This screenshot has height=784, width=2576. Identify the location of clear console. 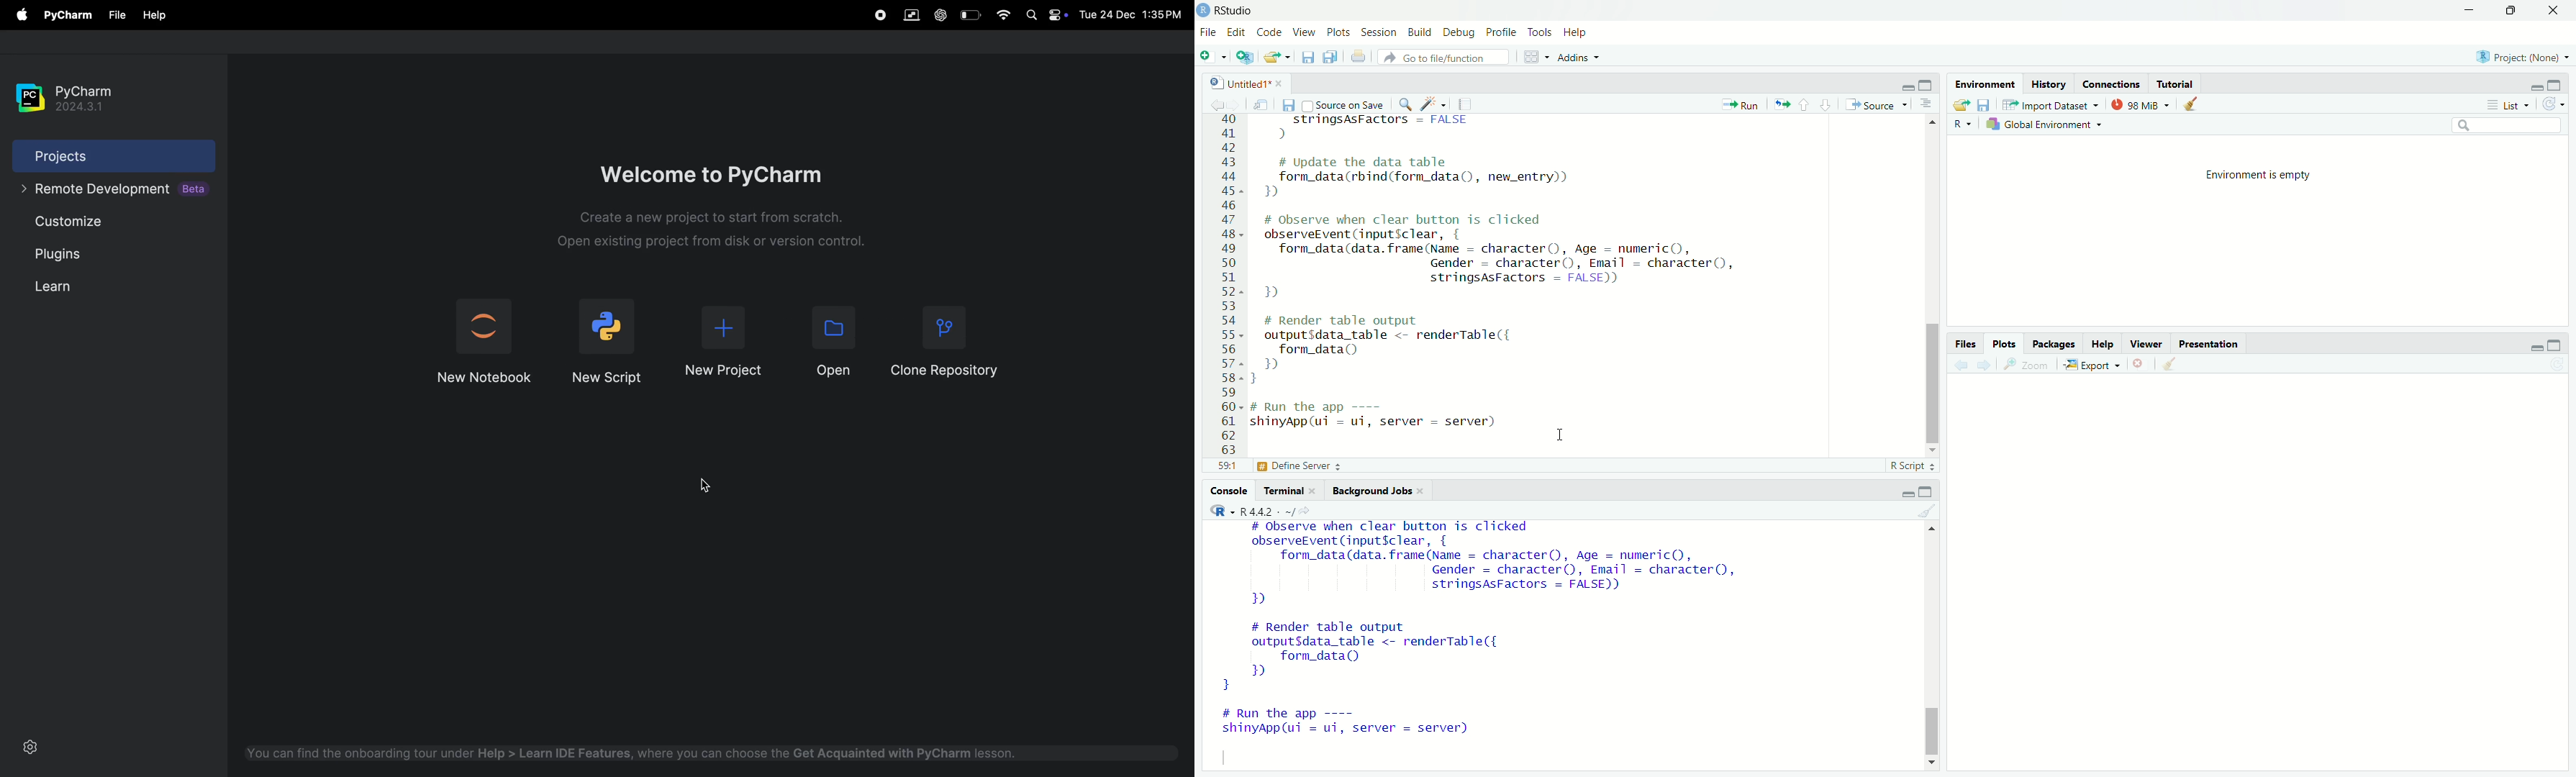
(1930, 510).